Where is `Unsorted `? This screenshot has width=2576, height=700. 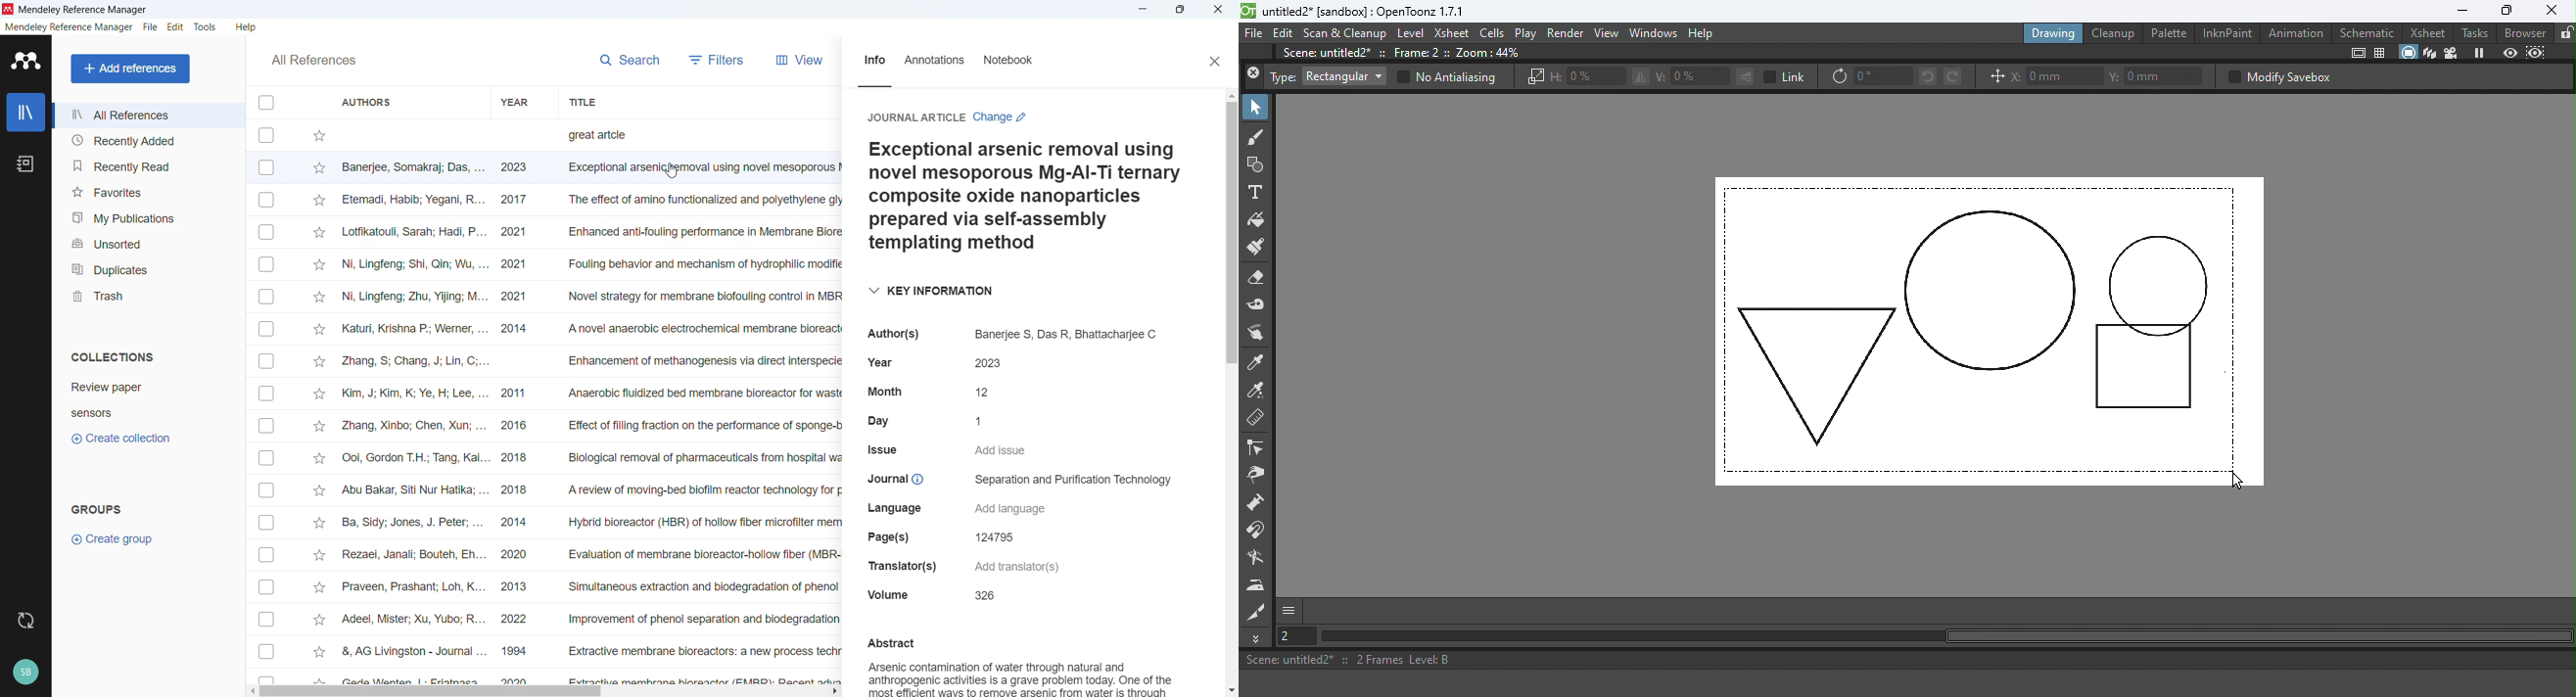
Unsorted  is located at coordinates (148, 243).